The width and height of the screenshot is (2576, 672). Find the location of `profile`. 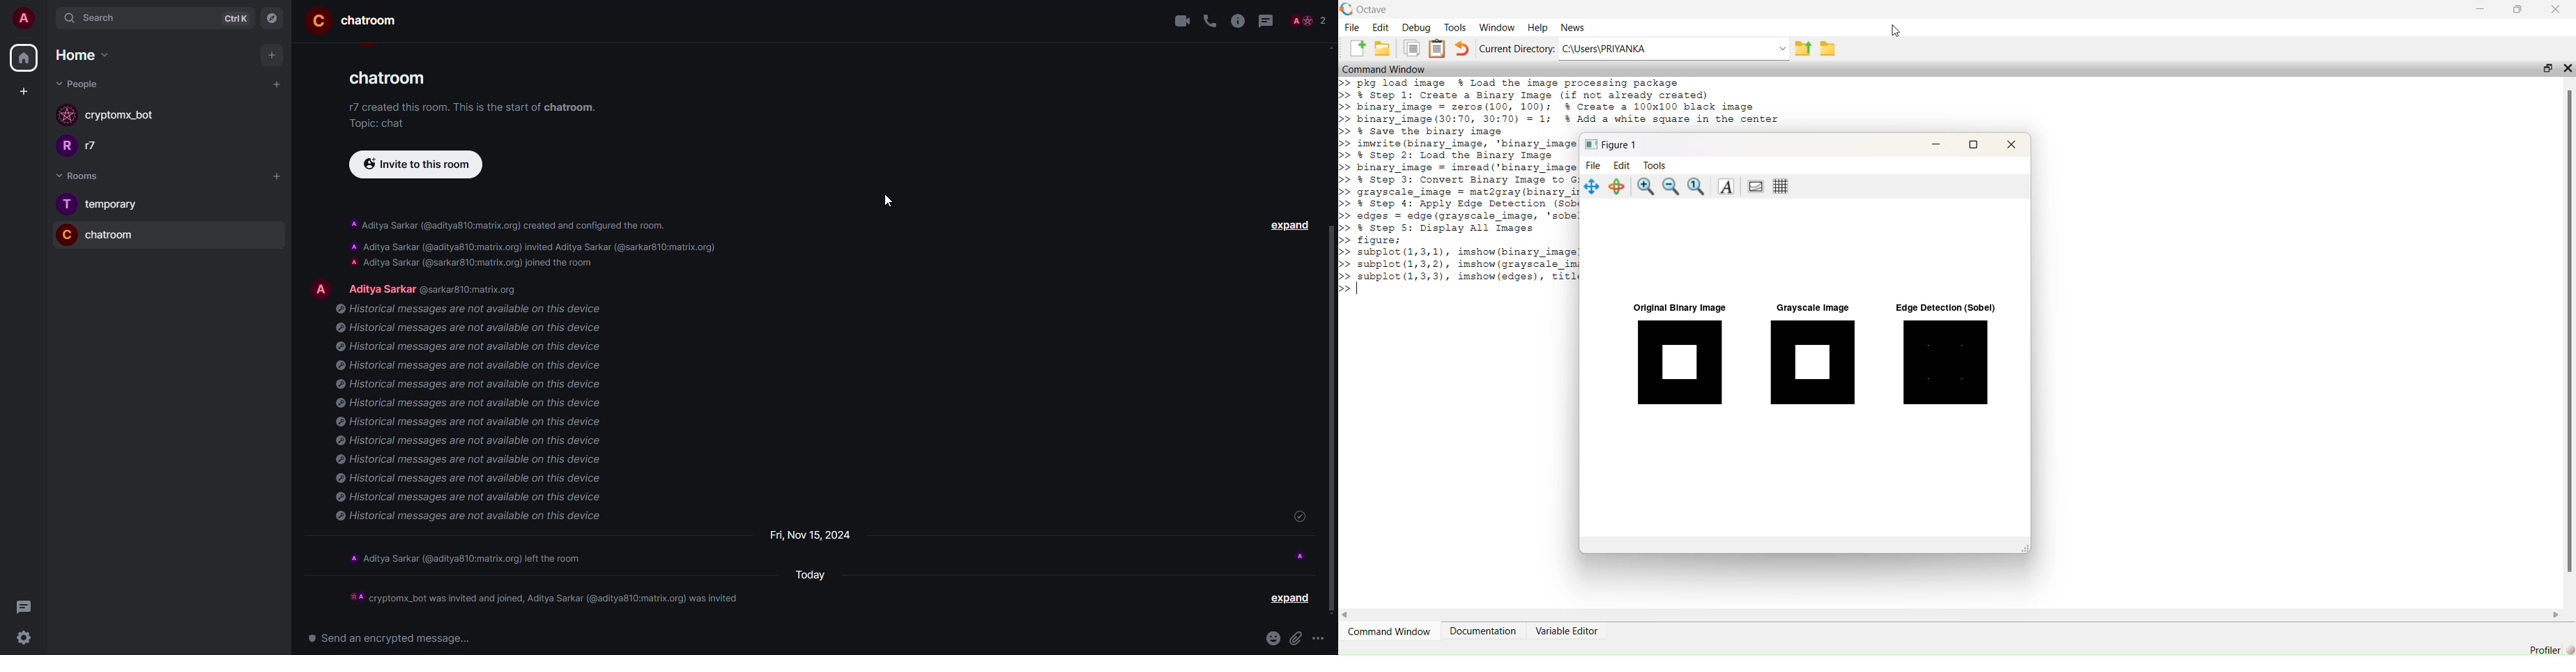

profile is located at coordinates (318, 20).